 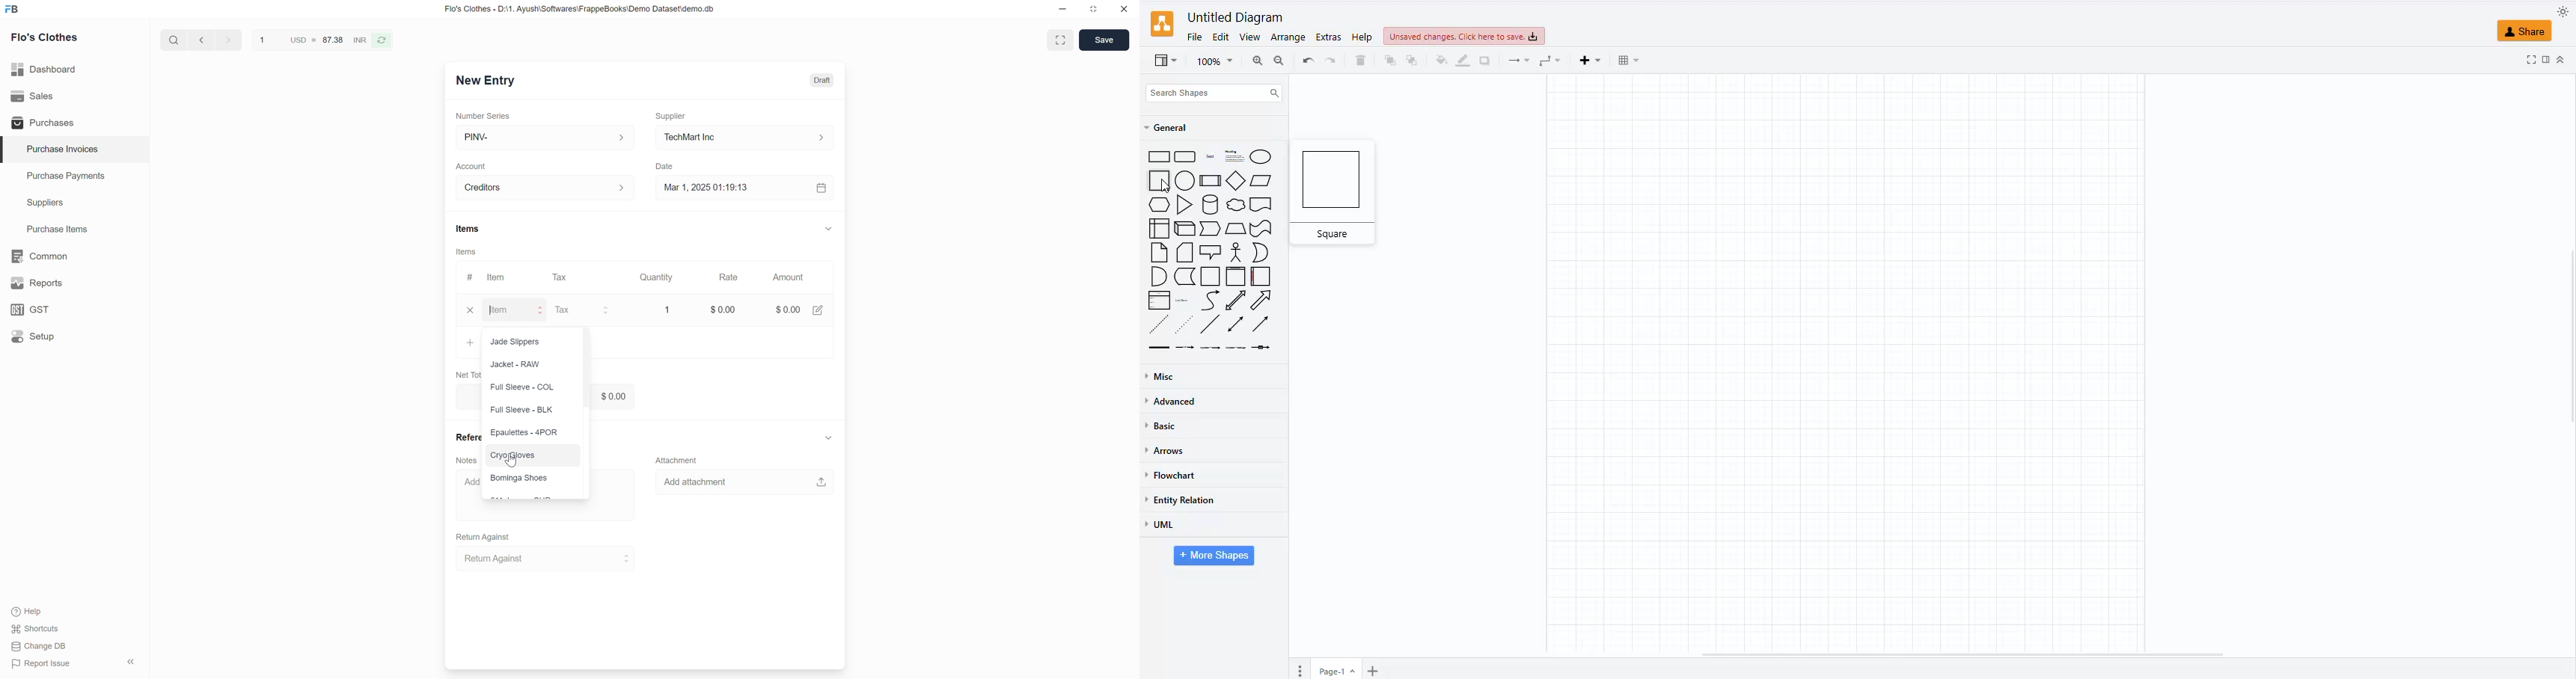 I want to click on Return Against, so click(x=489, y=536).